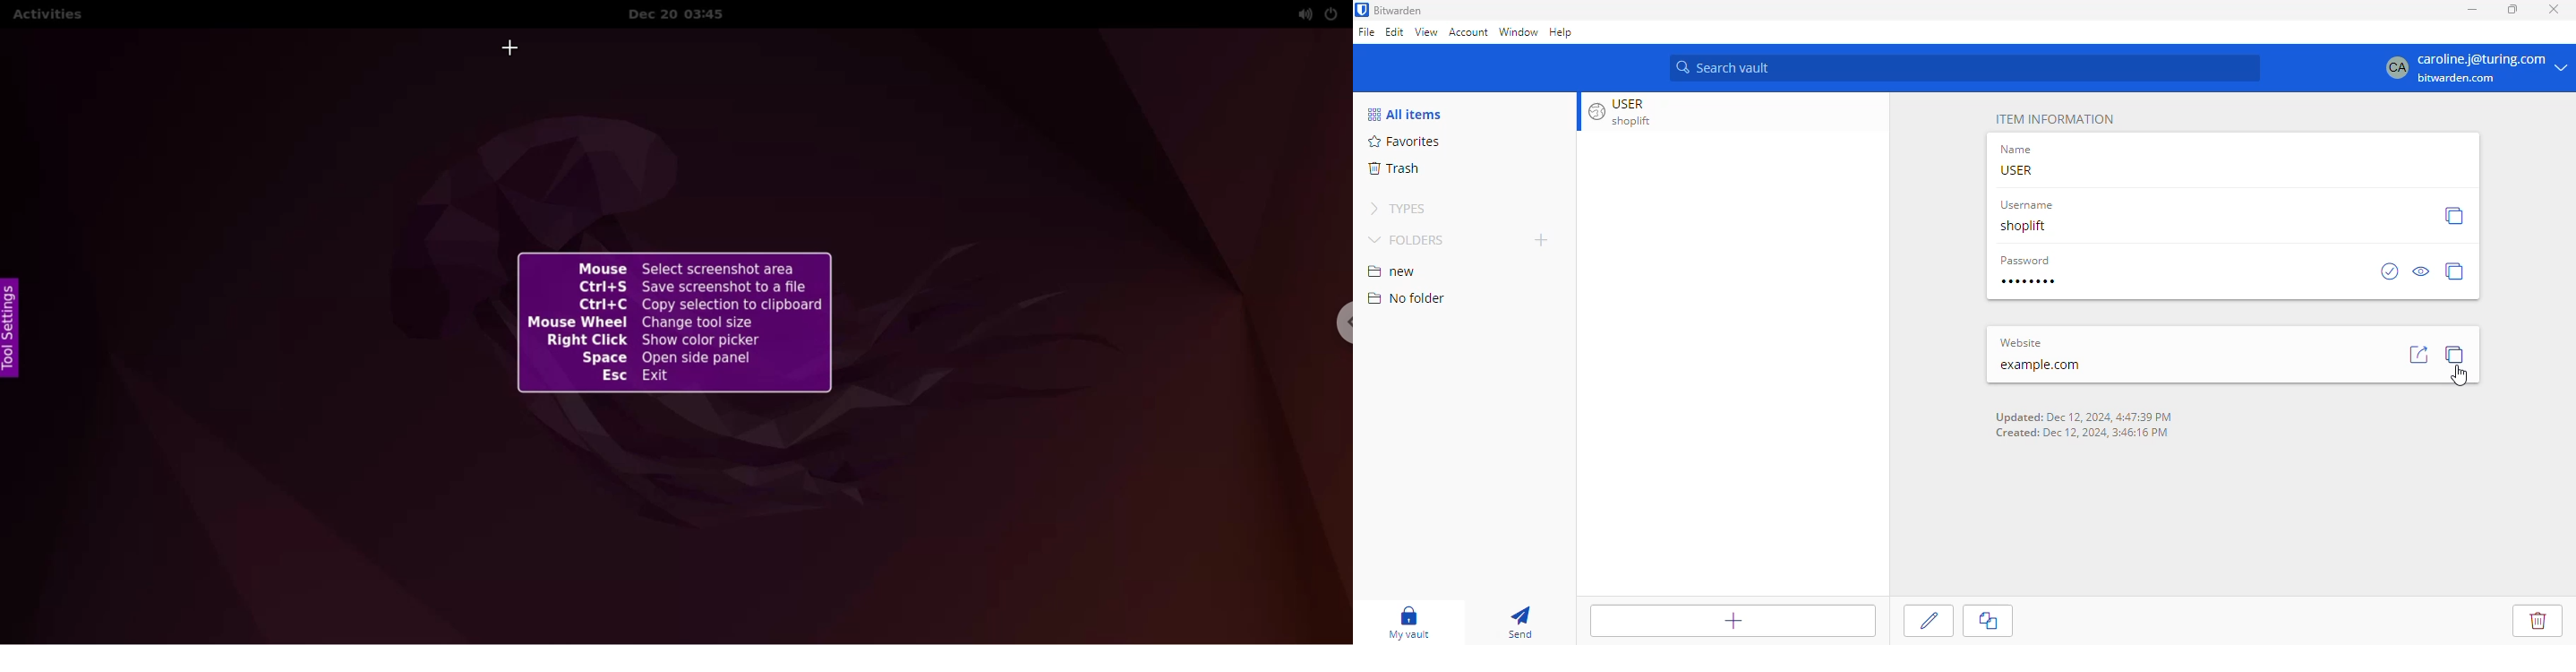  What do you see at coordinates (1520, 622) in the screenshot?
I see `send` at bounding box center [1520, 622].